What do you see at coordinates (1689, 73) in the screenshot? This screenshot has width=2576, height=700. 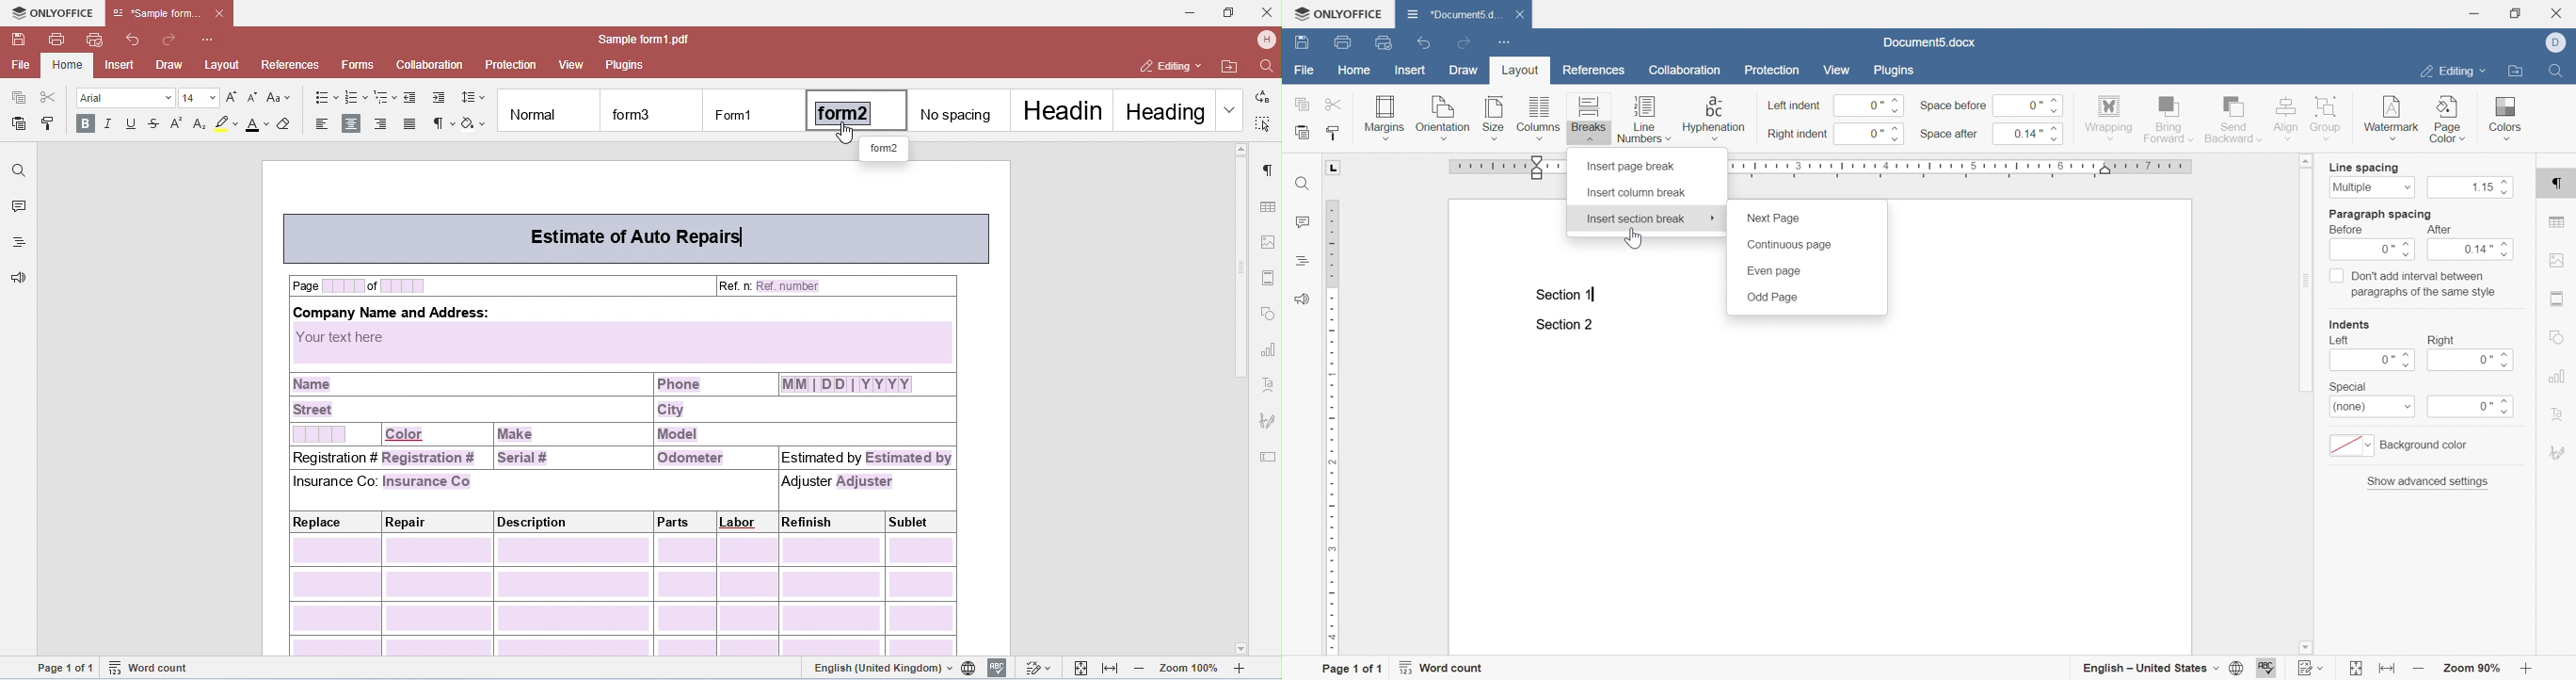 I see `collaboration` at bounding box center [1689, 73].